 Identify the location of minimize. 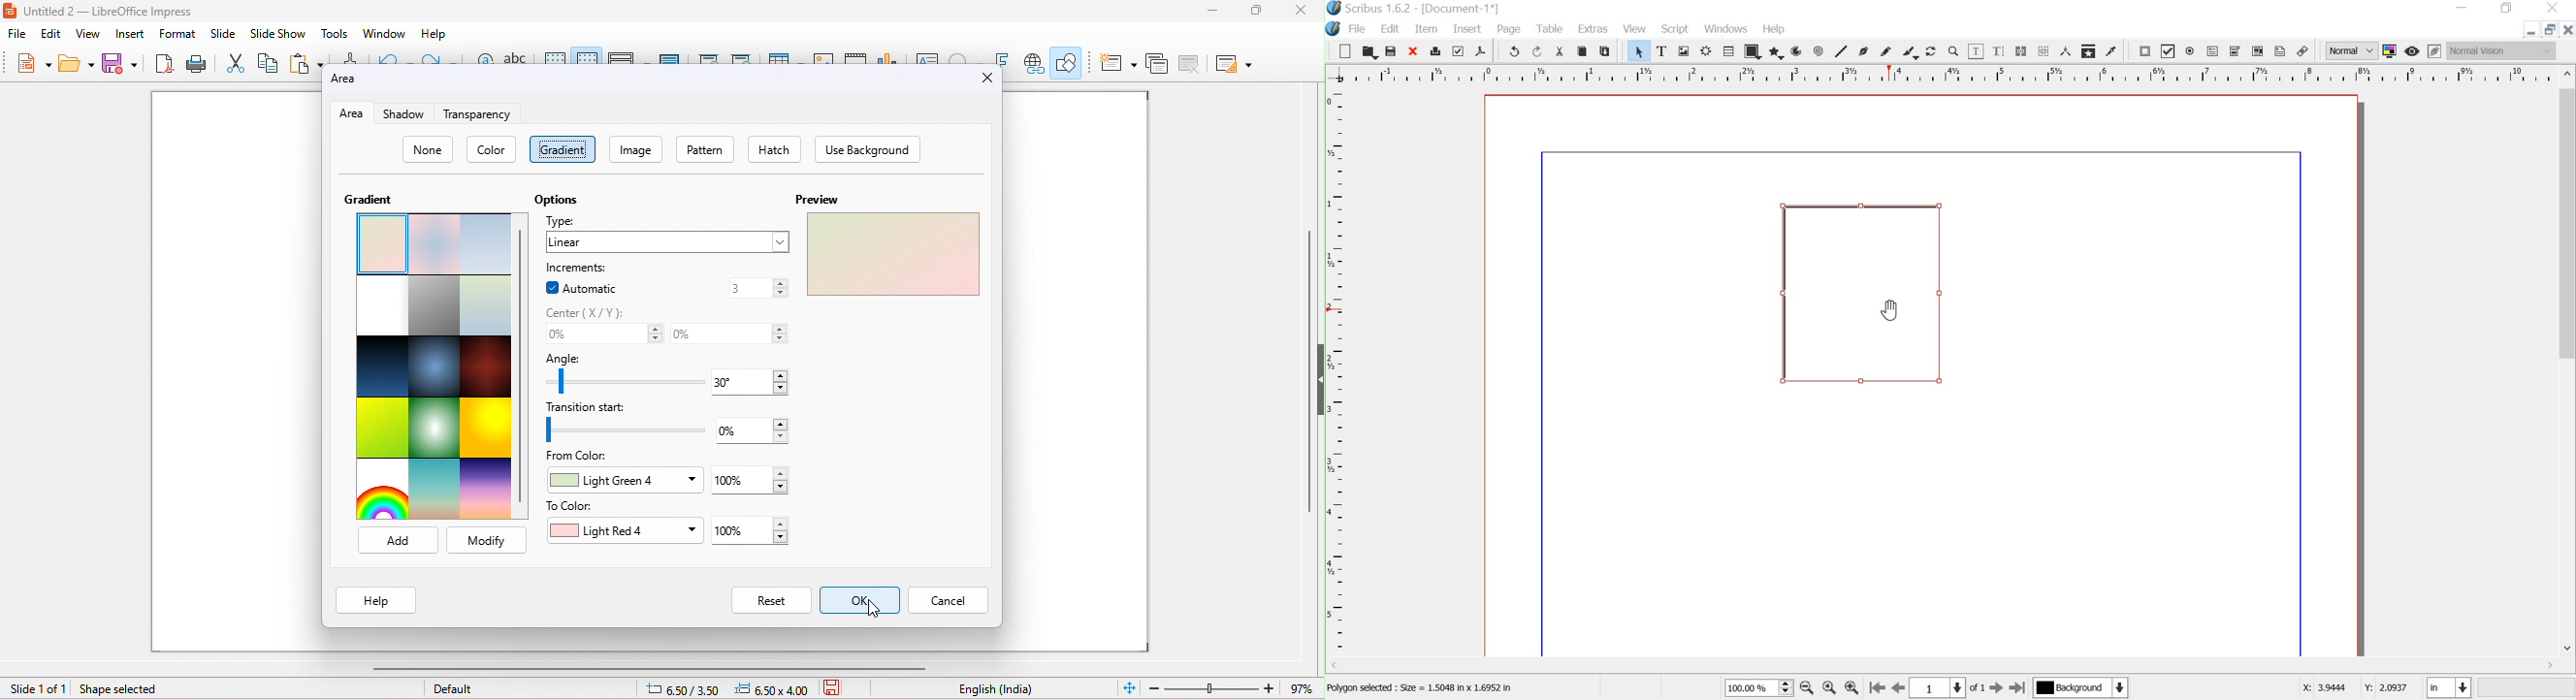
(2531, 32).